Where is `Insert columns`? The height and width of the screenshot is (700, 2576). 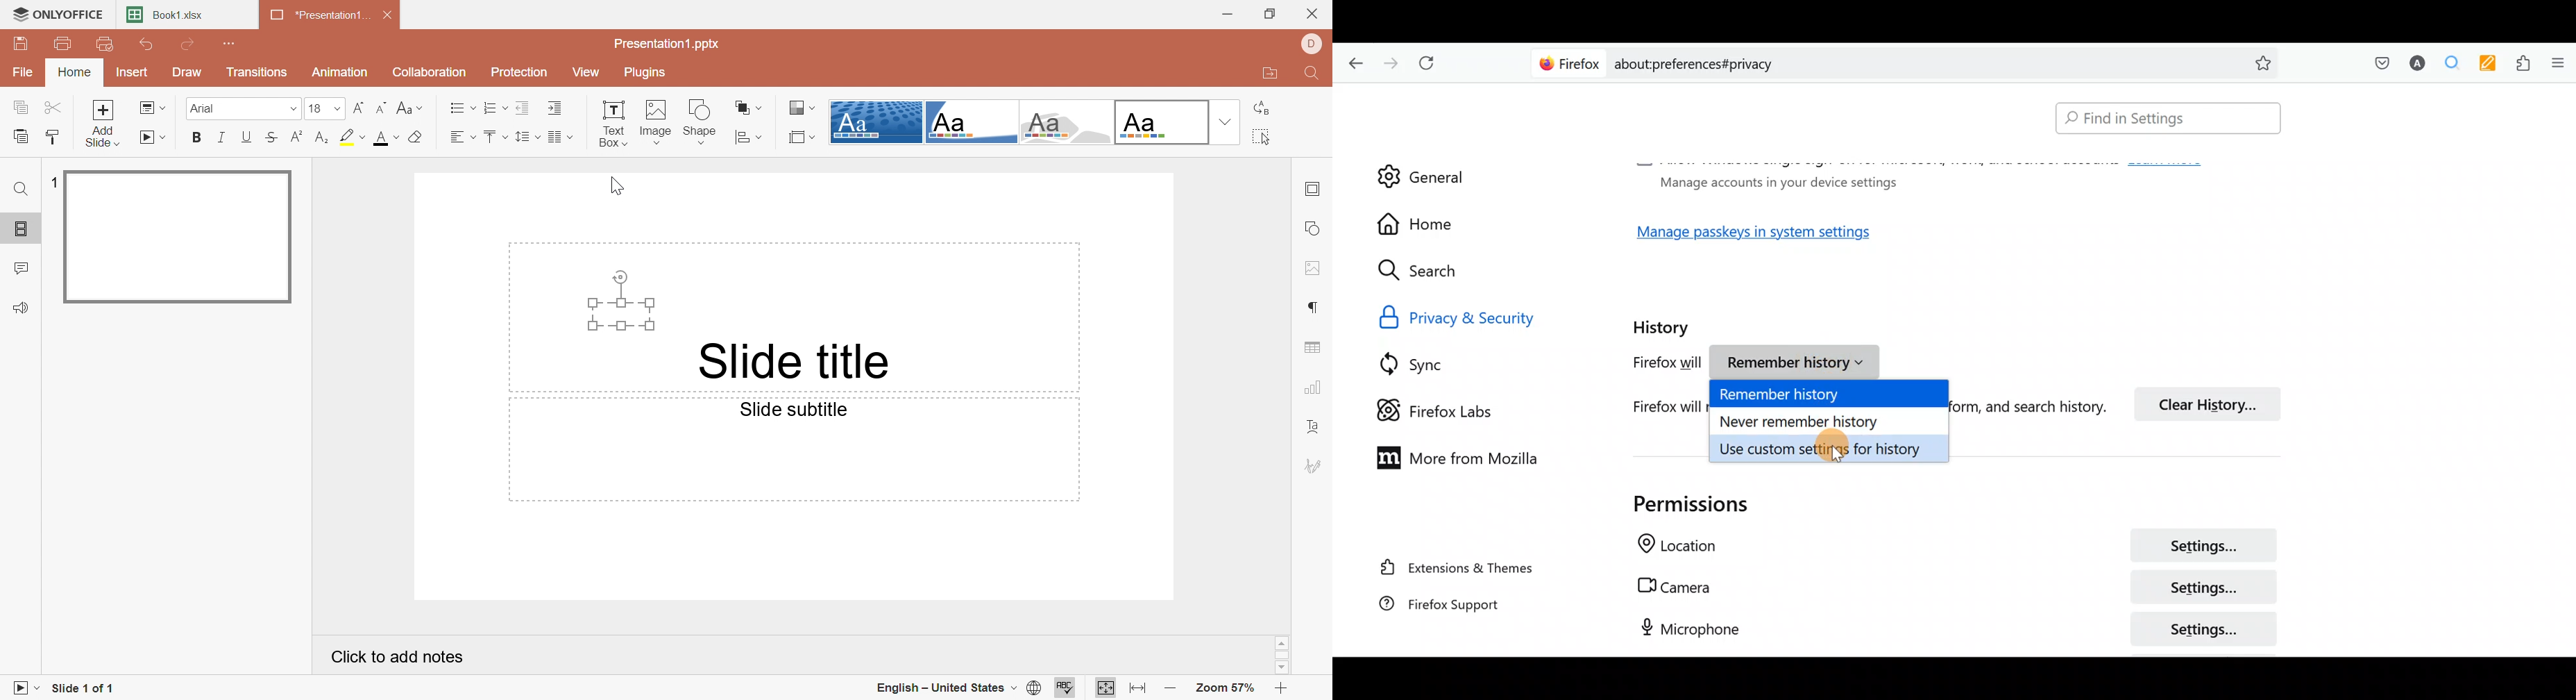
Insert columns is located at coordinates (559, 137).